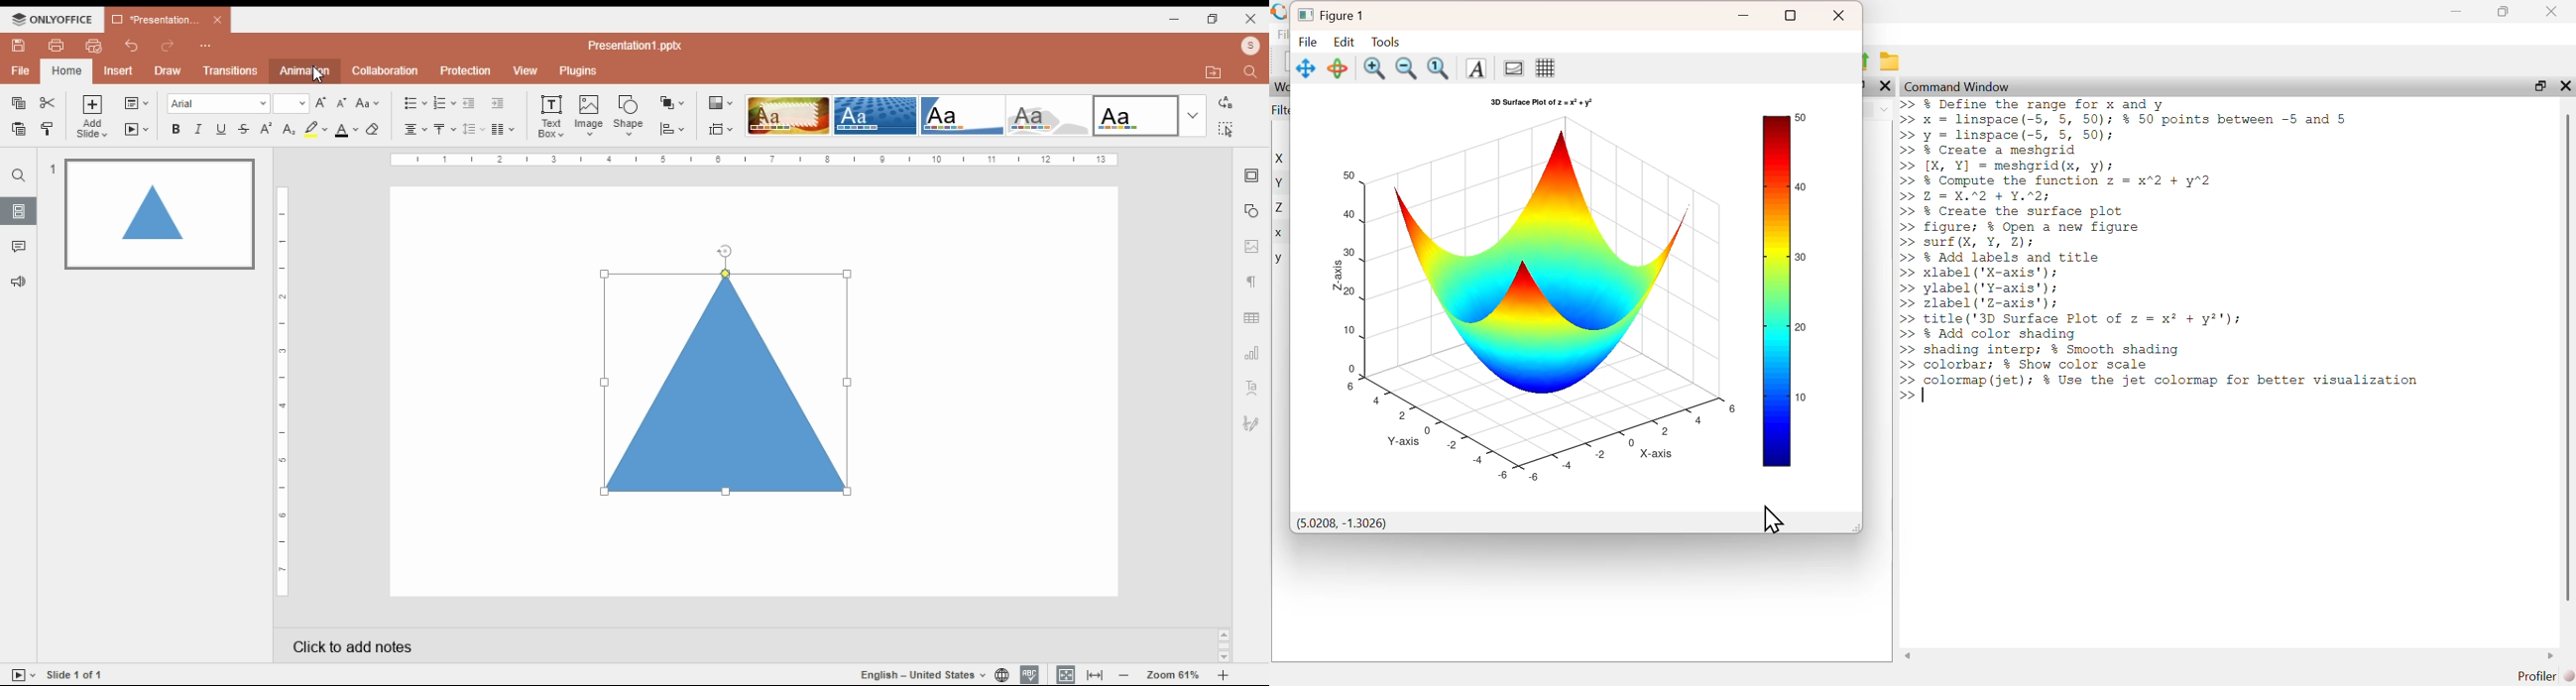  Describe the element at coordinates (1252, 247) in the screenshot. I see `image setting` at that location.